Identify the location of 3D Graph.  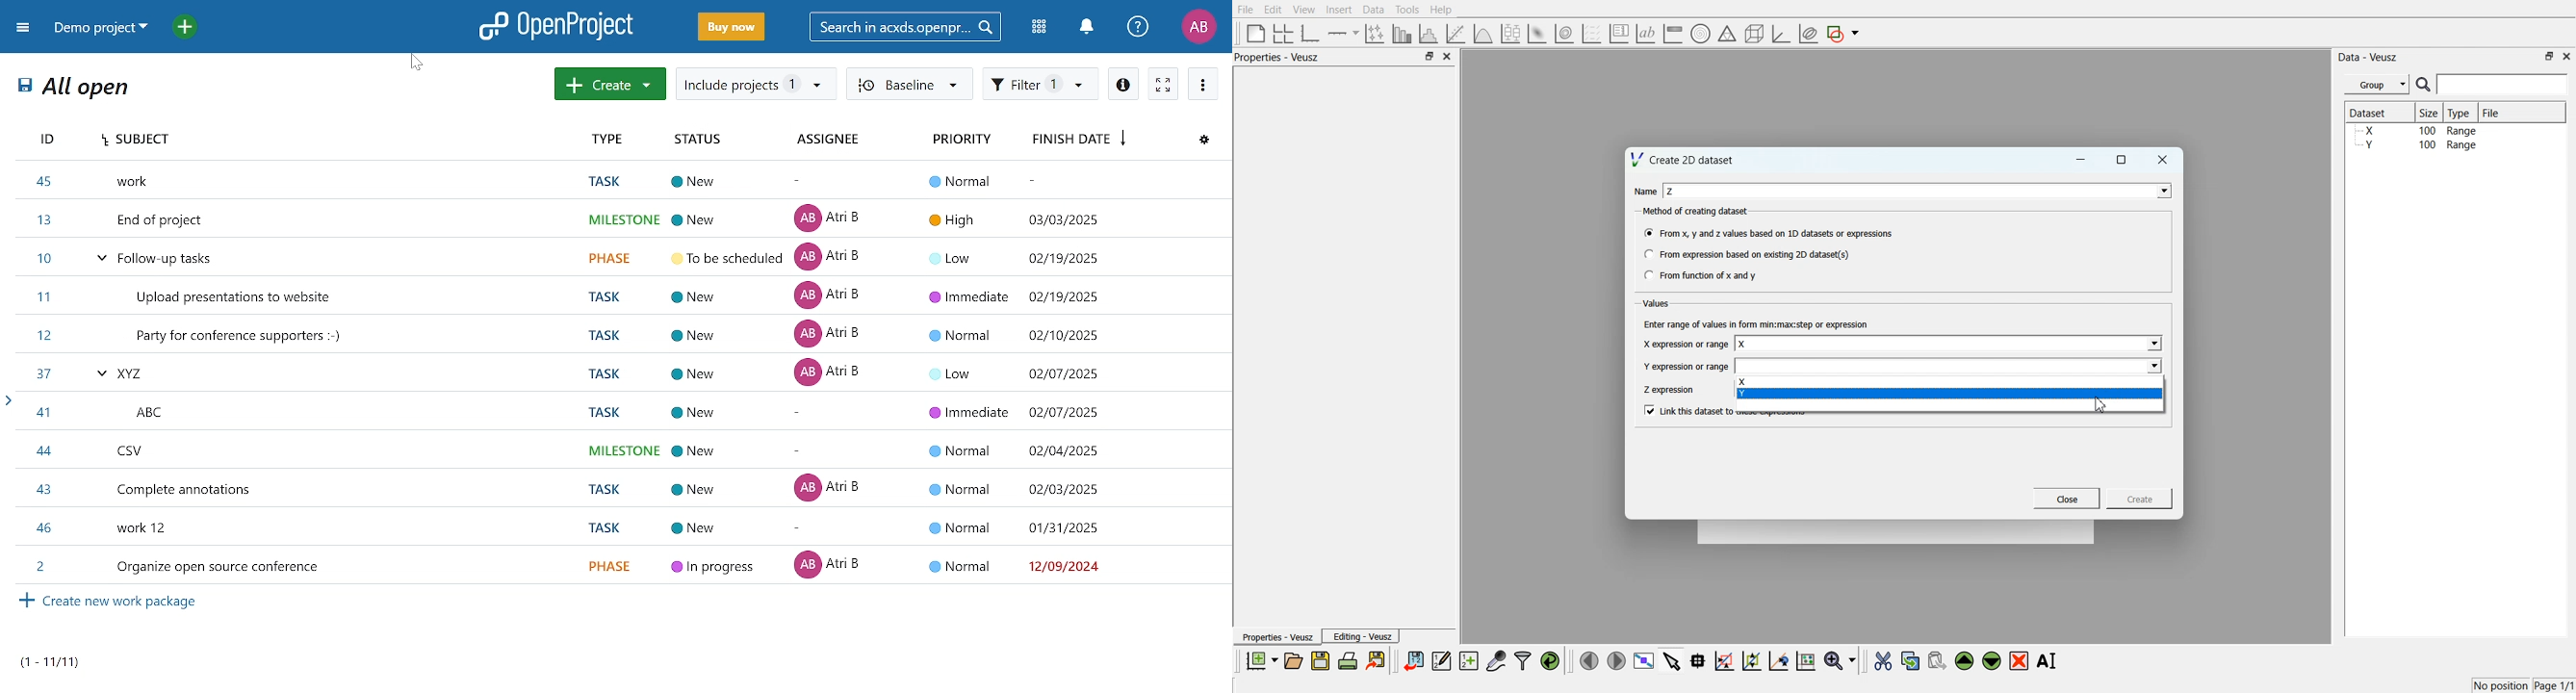
(1781, 34).